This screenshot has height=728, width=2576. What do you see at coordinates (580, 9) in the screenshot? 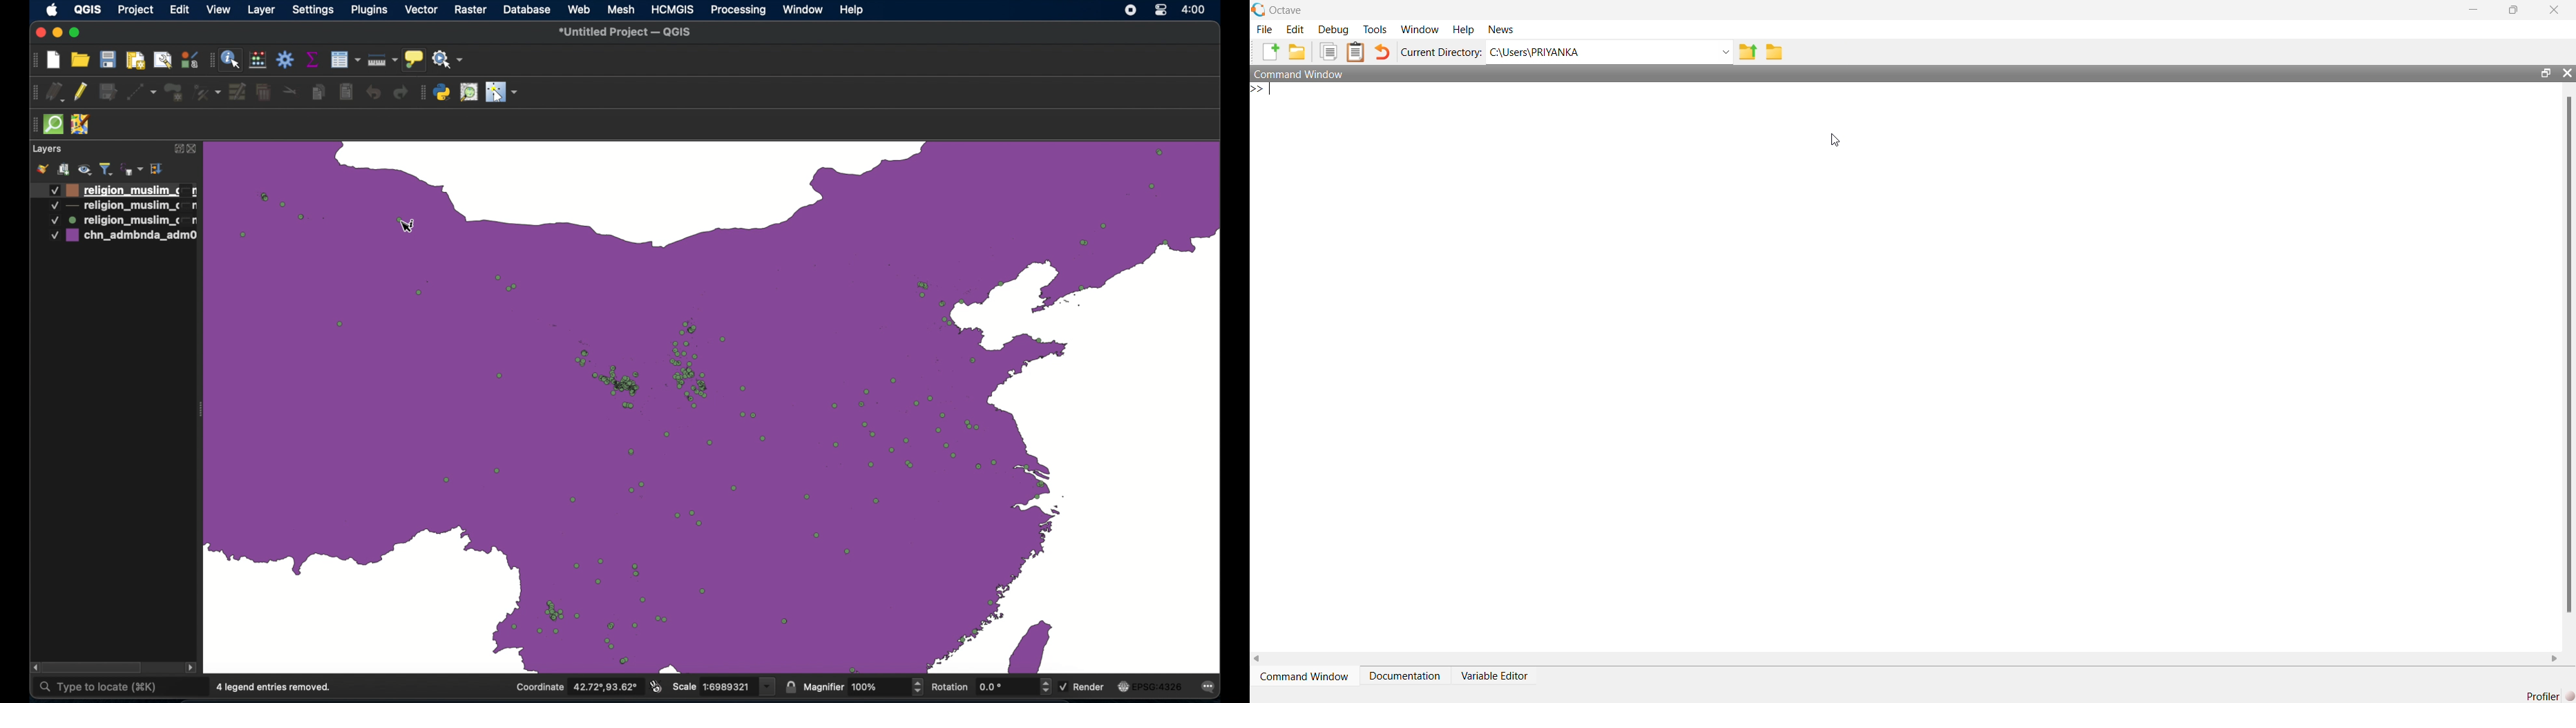
I see `web` at bounding box center [580, 9].